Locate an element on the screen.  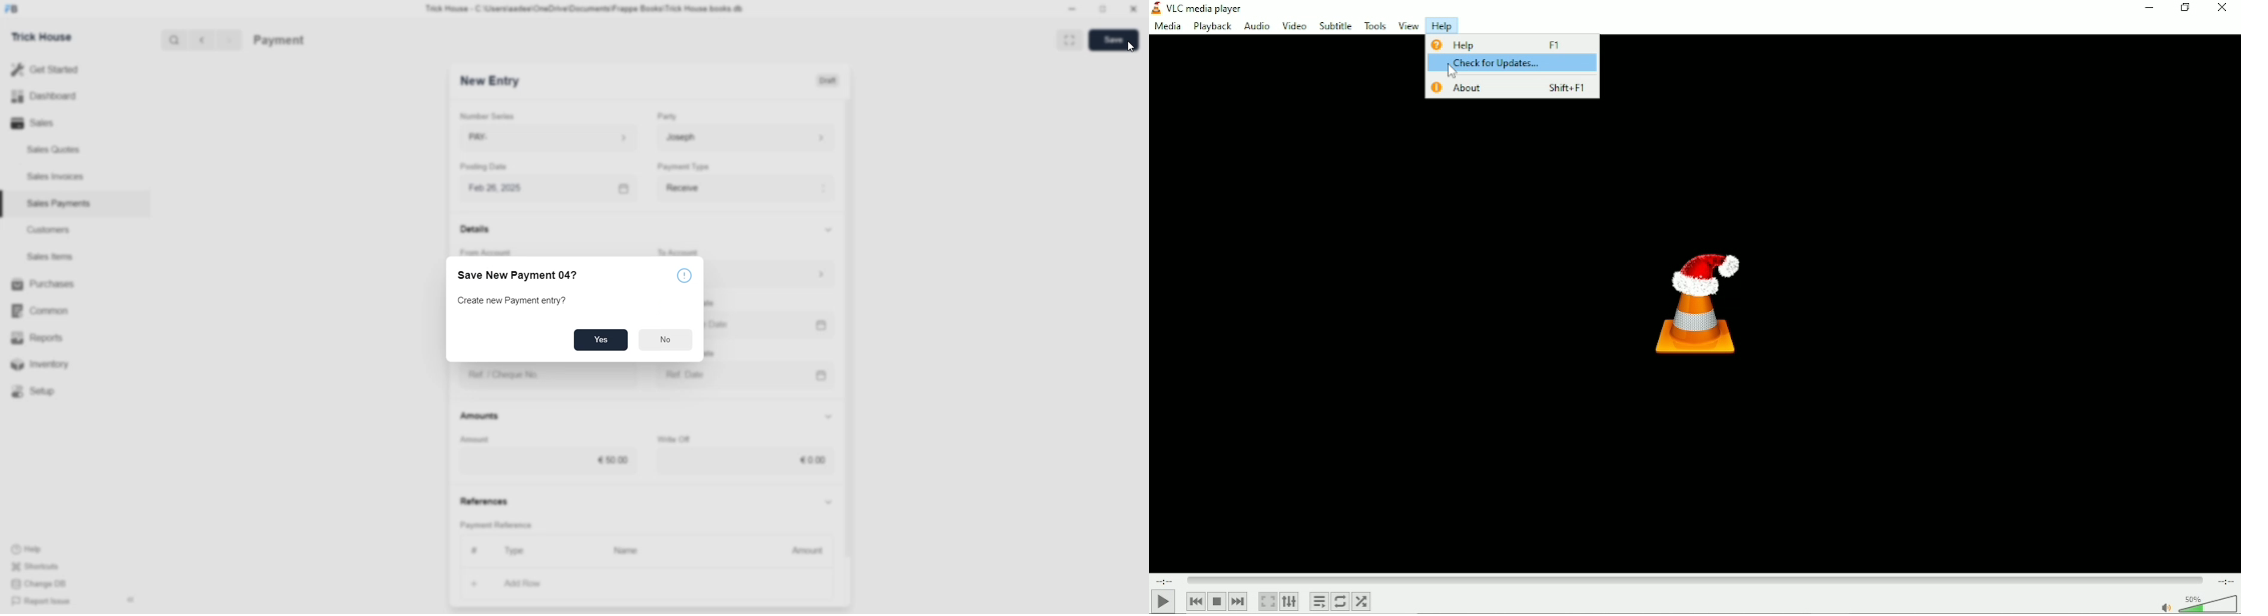
Toggle video in fullscreen is located at coordinates (1268, 602).